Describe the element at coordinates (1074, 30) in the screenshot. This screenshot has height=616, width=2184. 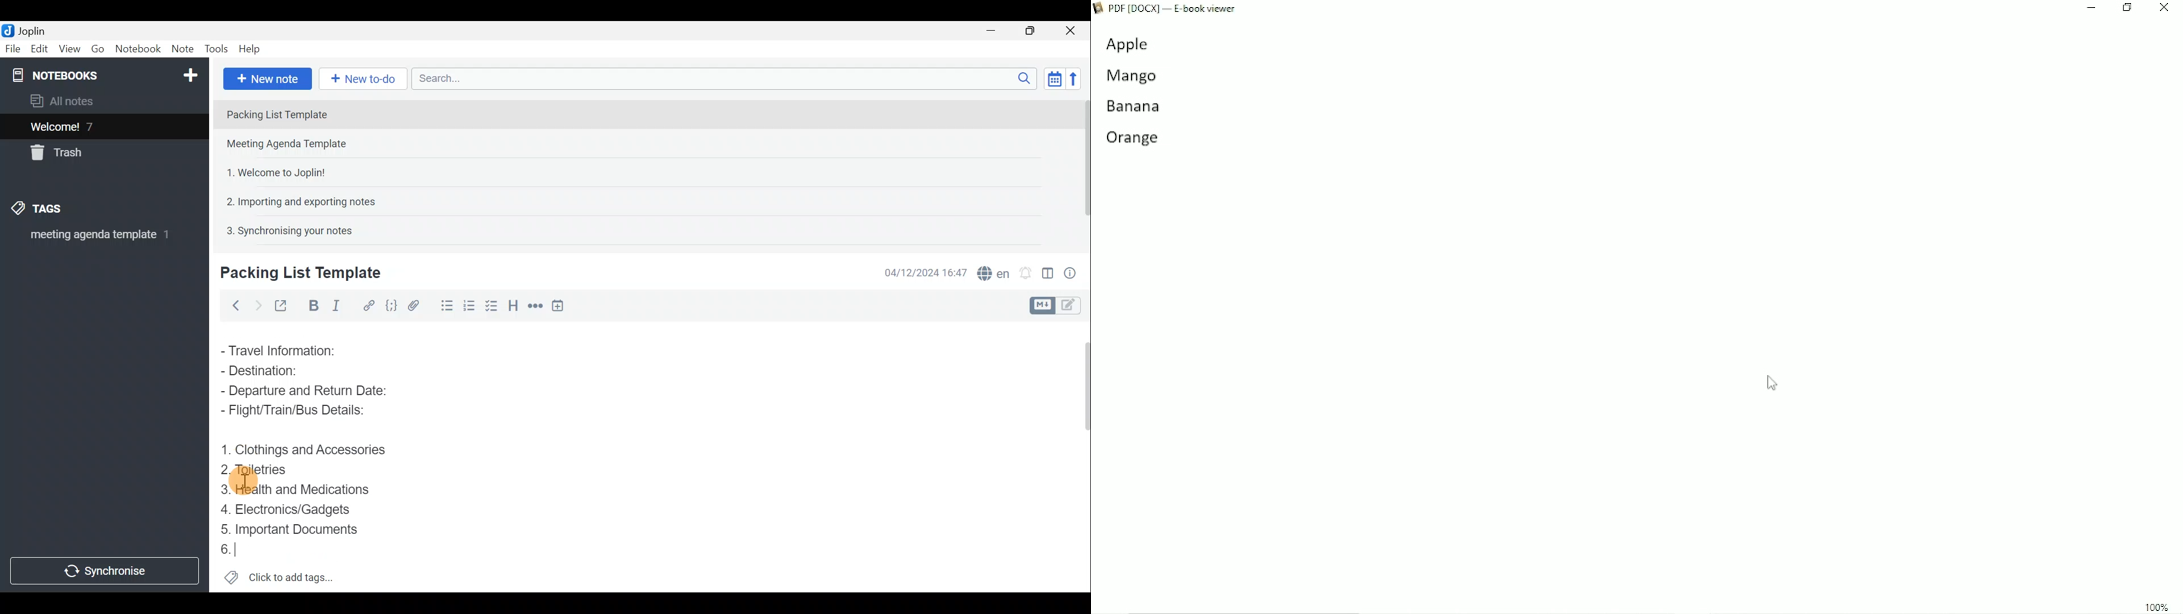
I see `Close` at that location.